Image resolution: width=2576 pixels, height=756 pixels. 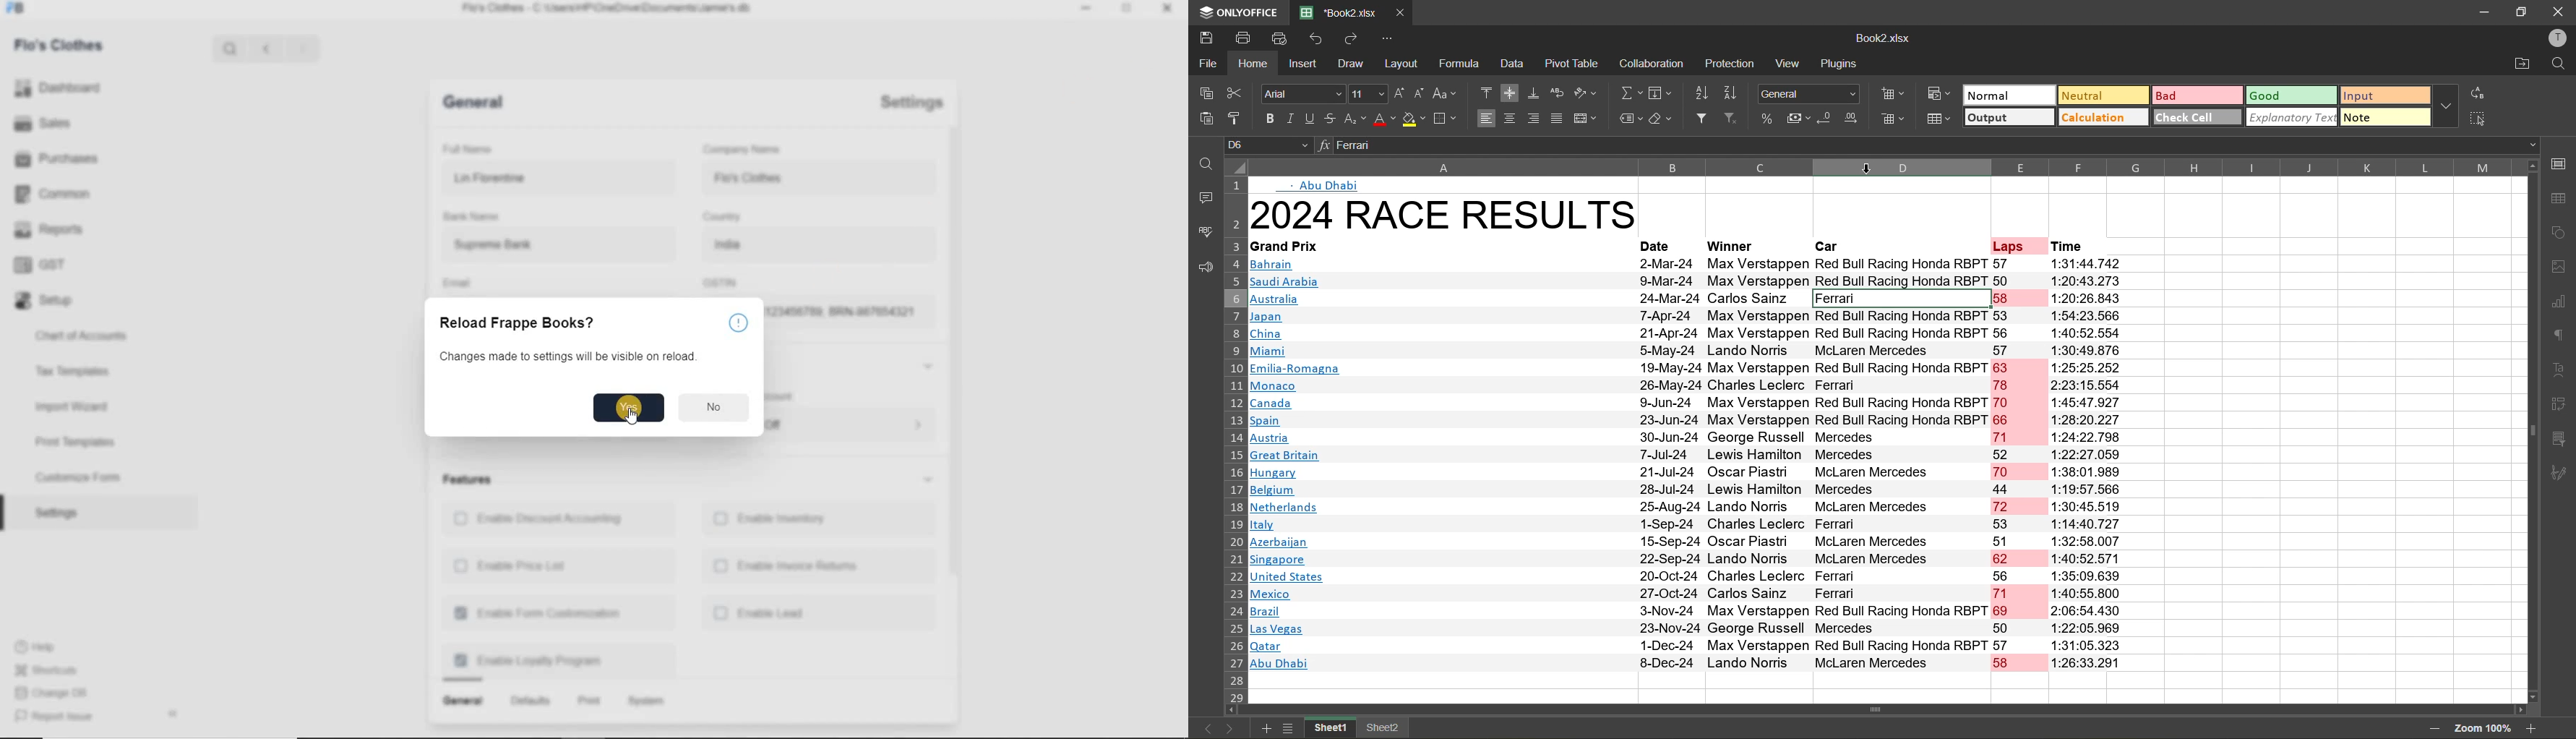 I want to click on merge and center, so click(x=1589, y=119).